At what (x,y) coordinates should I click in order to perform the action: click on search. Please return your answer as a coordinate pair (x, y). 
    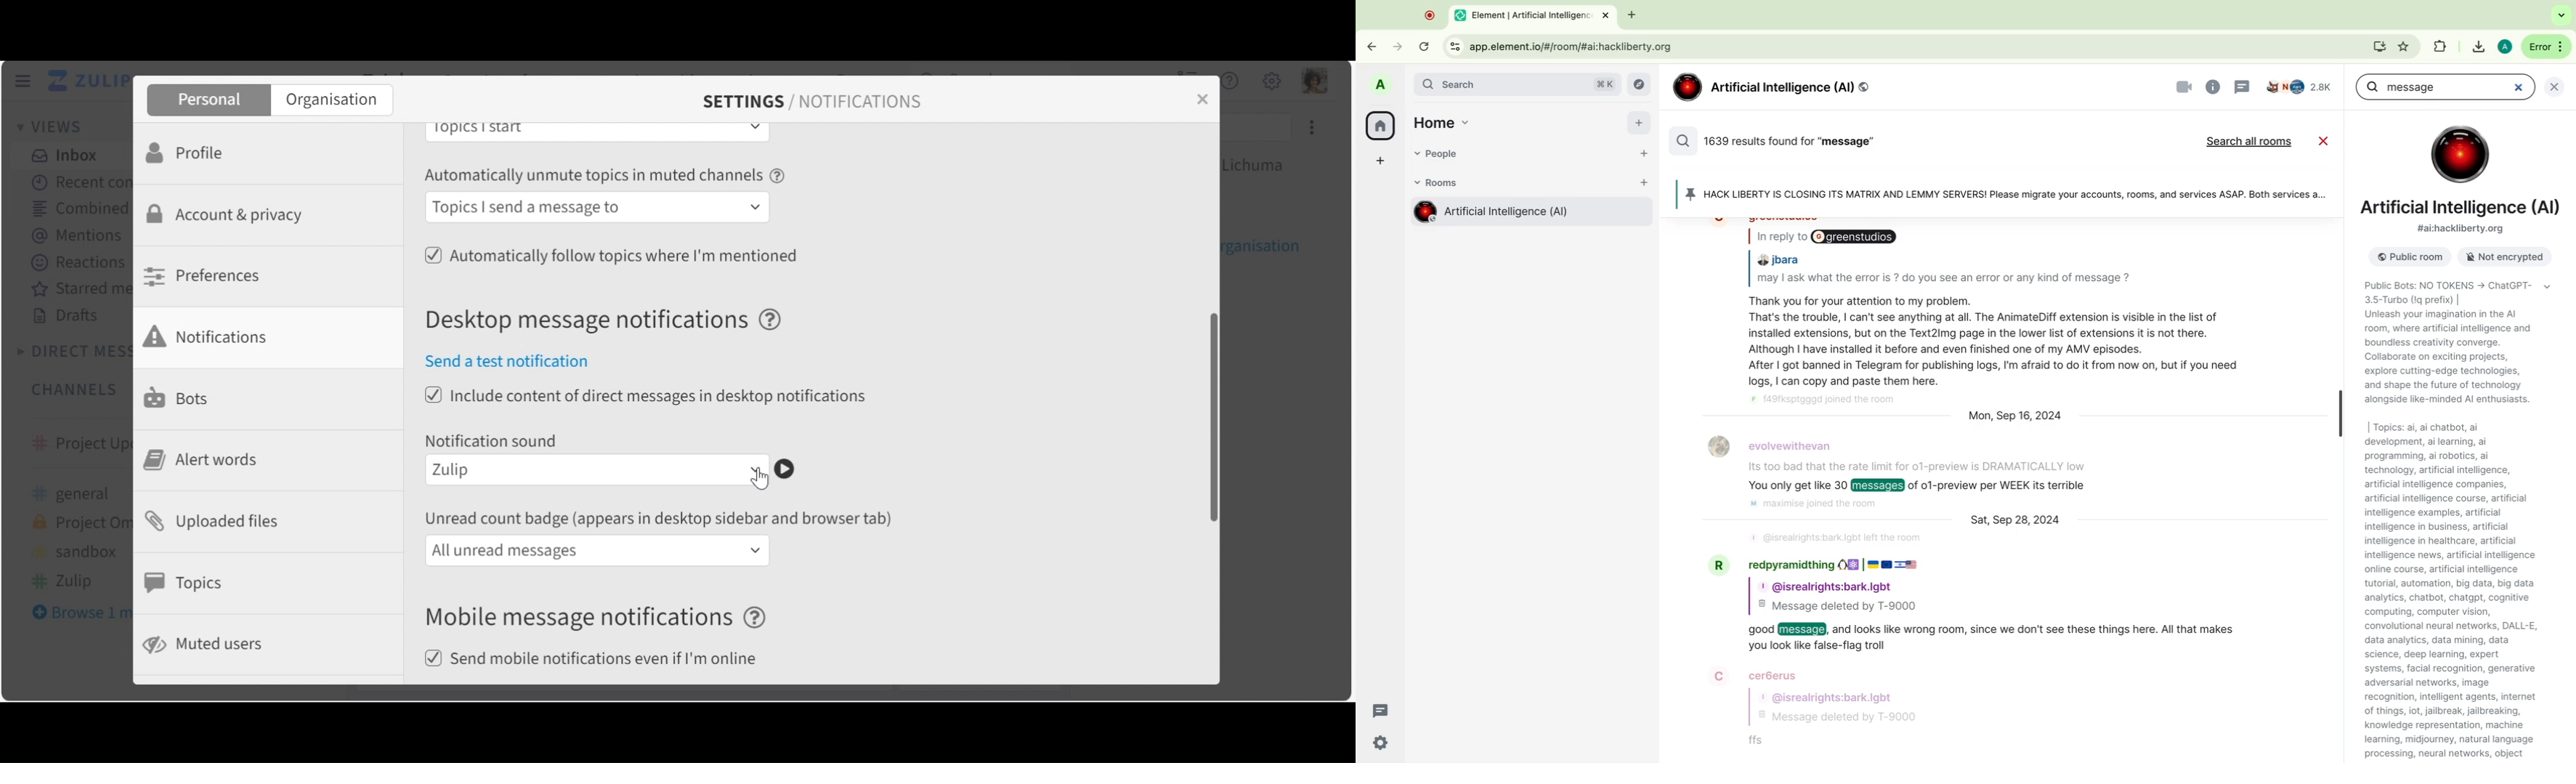
    Looking at the image, I should click on (1518, 84).